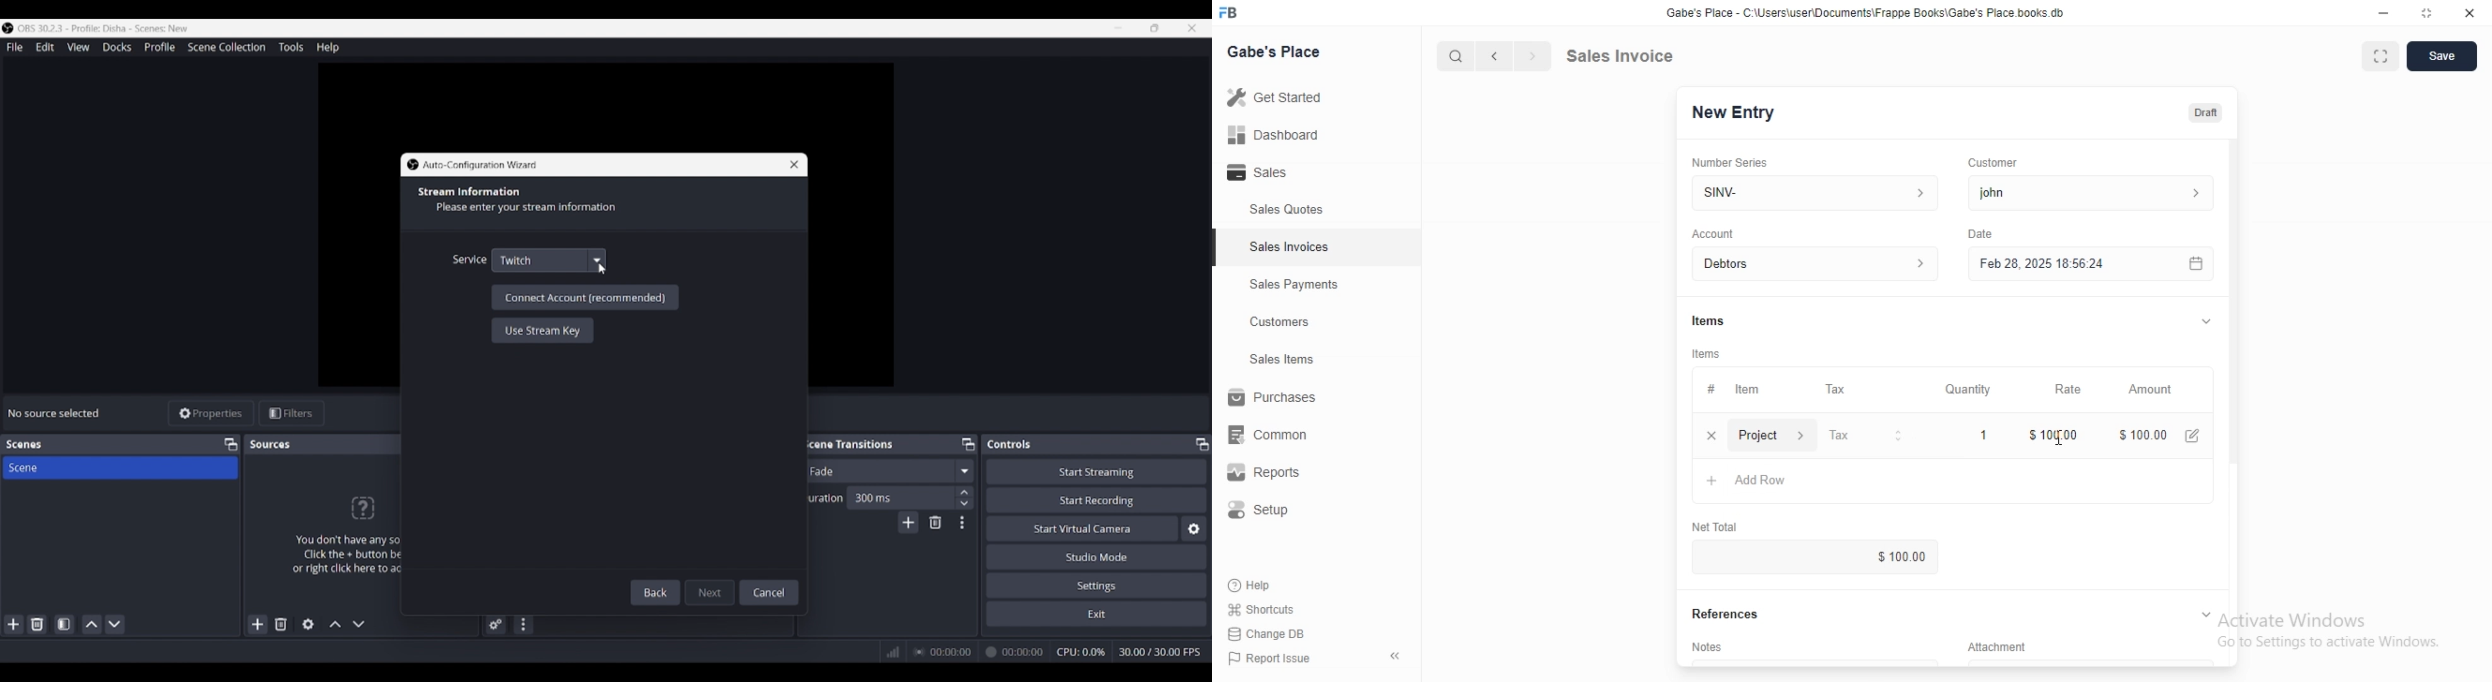 Image resolution: width=2492 pixels, height=700 pixels. What do you see at coordinates (1774, 437) in the screenshot?
I see `Project` at bounding box center [1774, 437].